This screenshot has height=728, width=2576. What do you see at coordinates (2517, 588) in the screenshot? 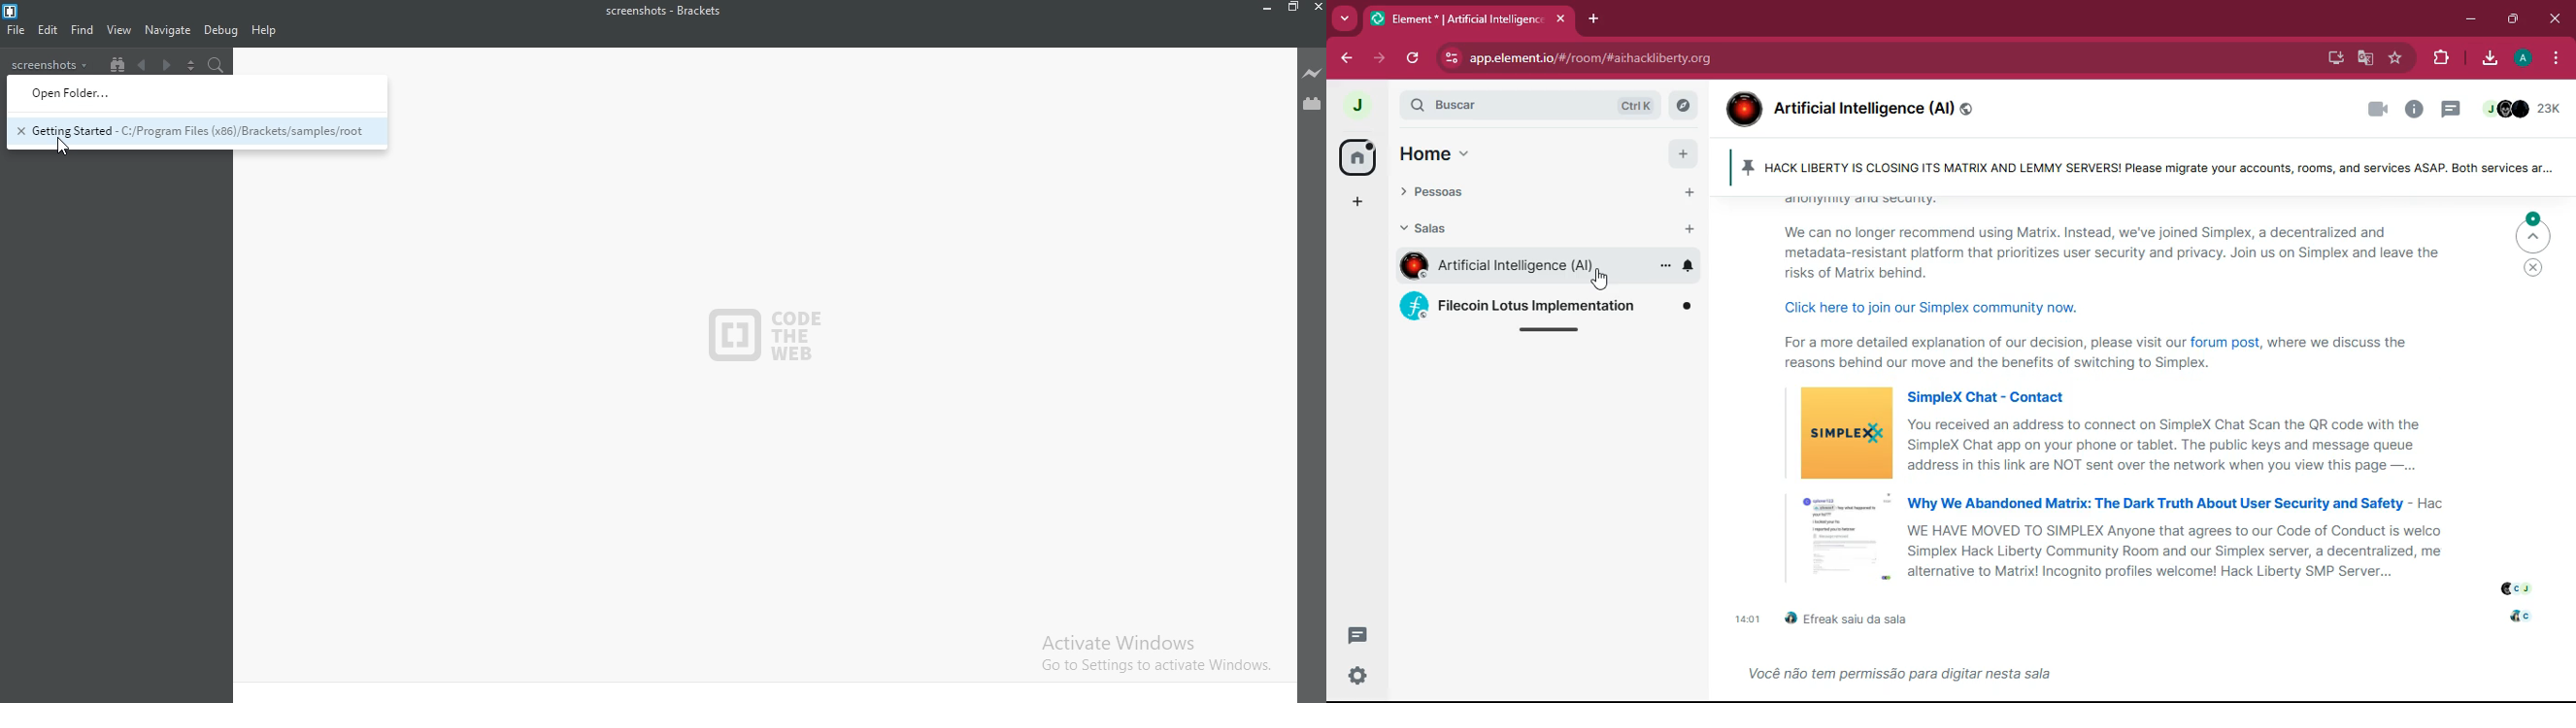
I see `people` at bounding box center [2517, 588].